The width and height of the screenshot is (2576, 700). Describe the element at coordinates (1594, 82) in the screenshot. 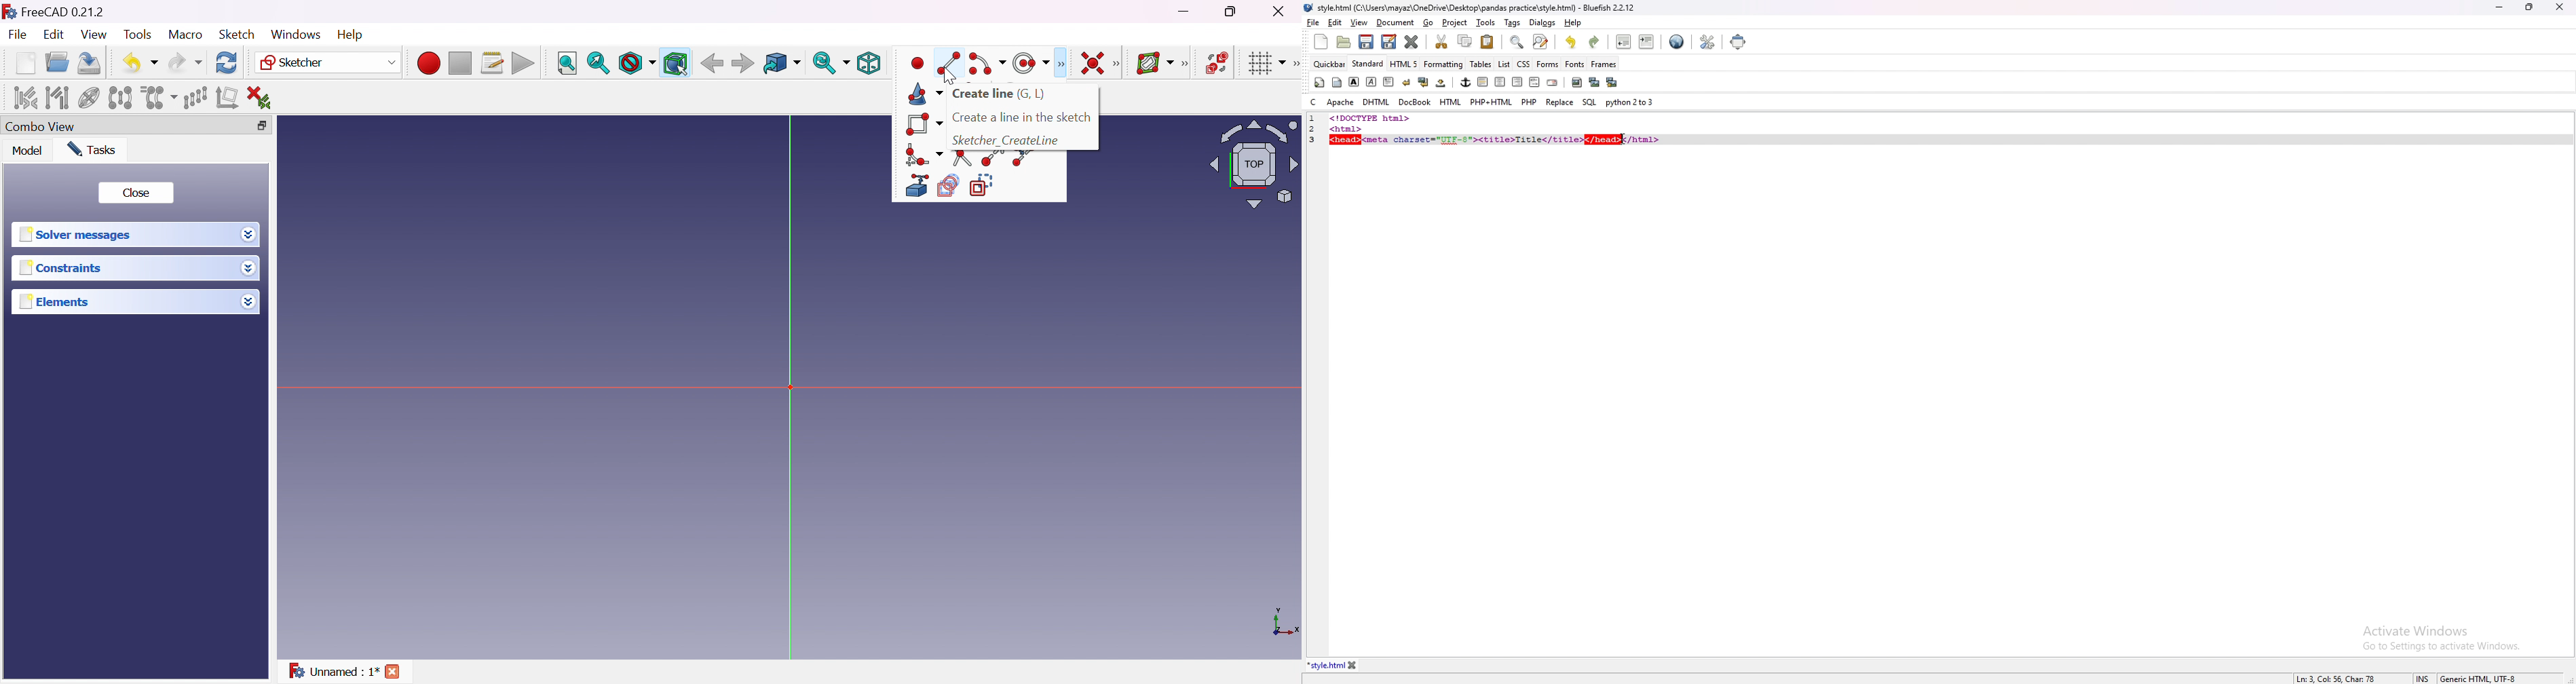

I see `insert thumbnail` at that location.